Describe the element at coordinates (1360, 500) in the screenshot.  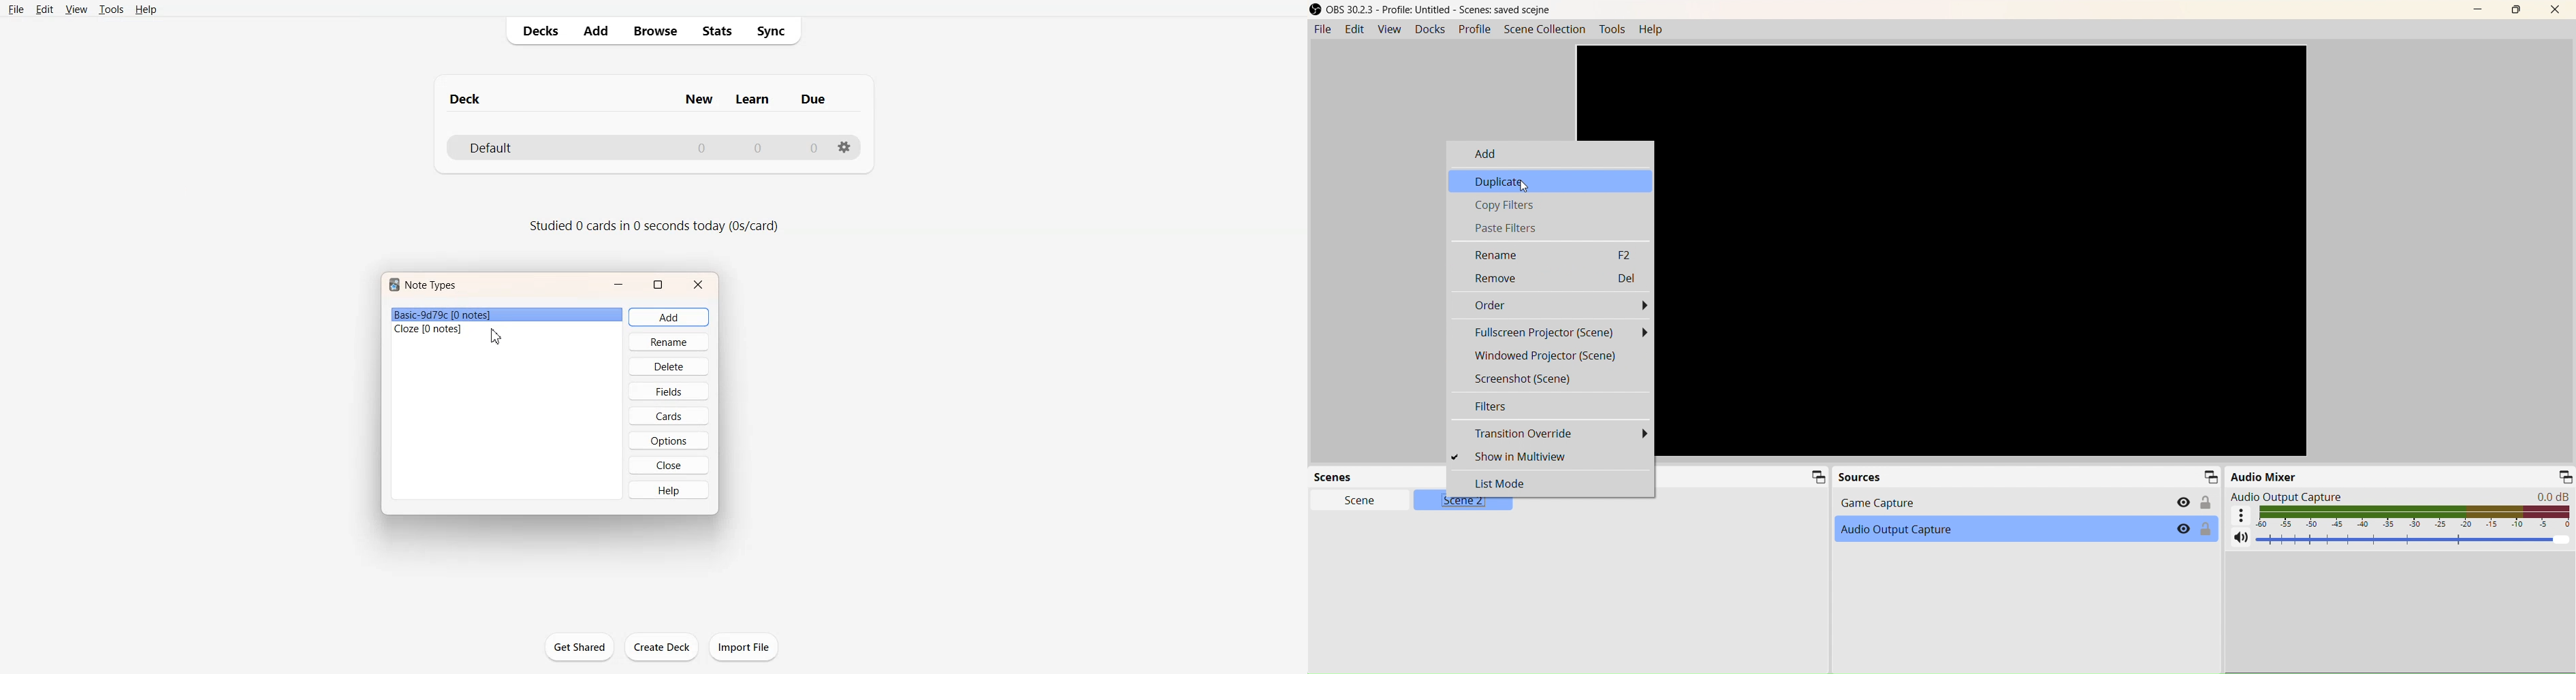
I see `Scene` at that location.